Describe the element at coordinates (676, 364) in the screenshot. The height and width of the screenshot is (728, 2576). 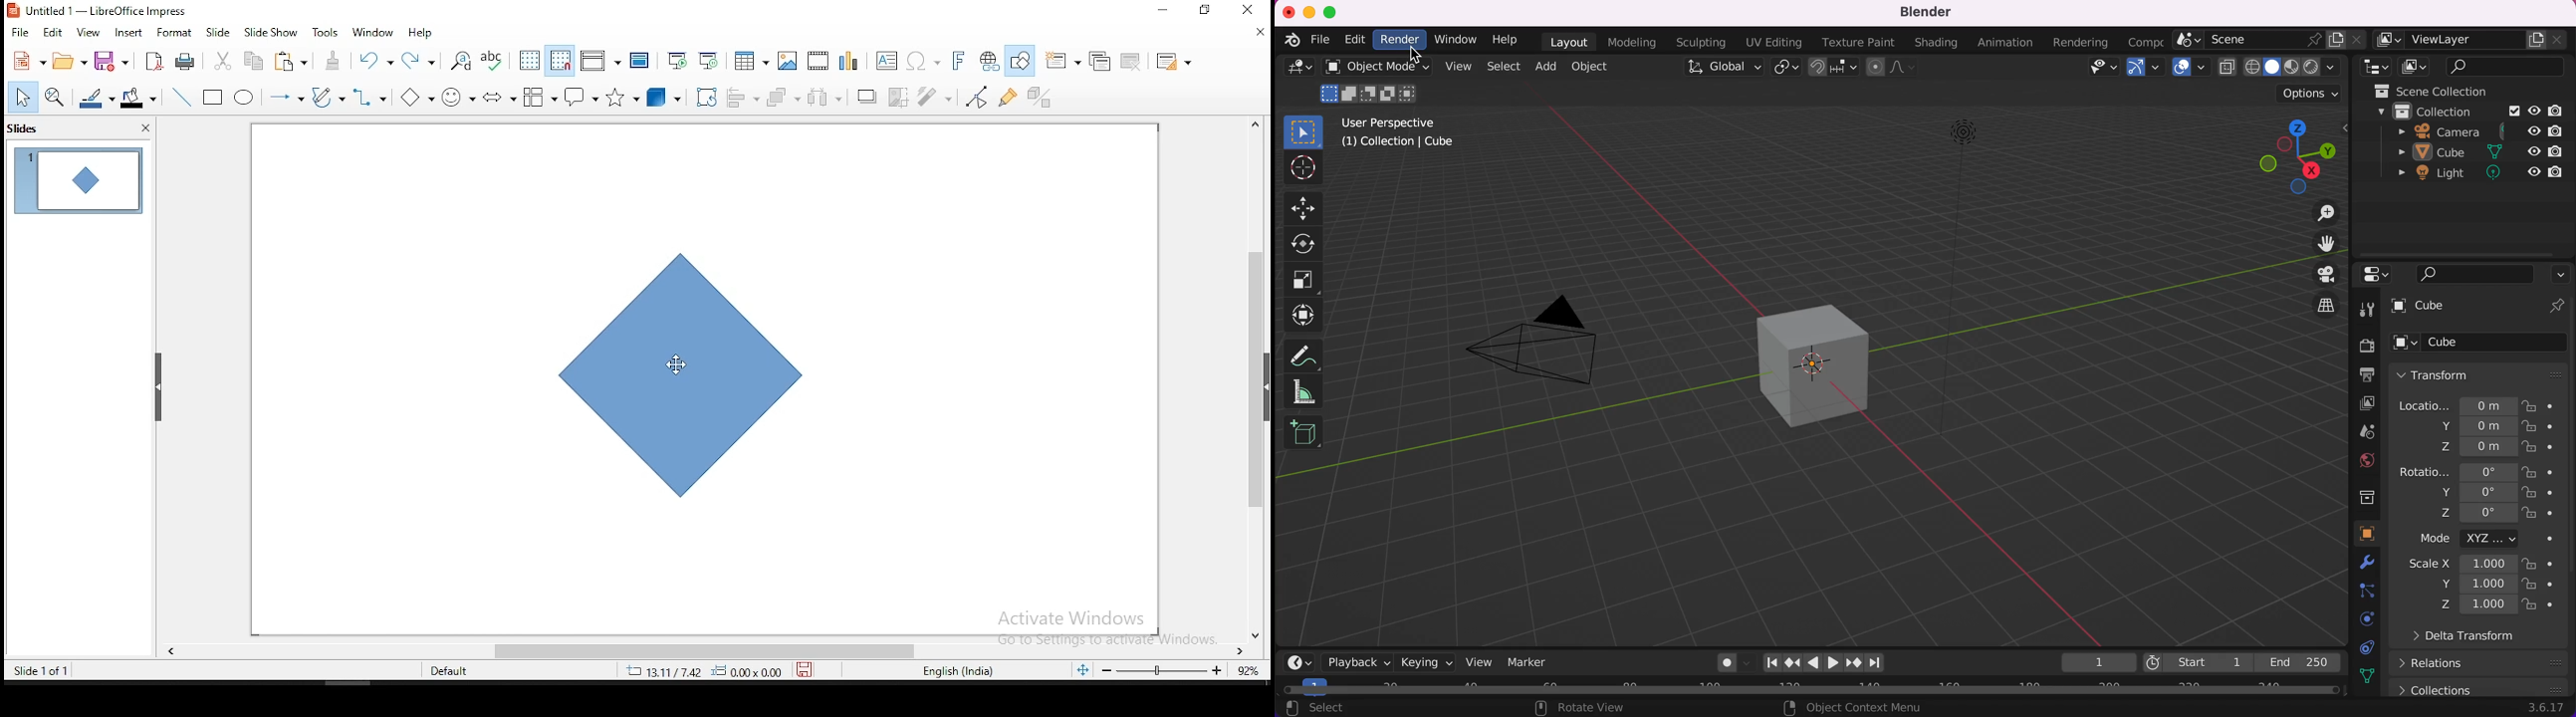
I see `Cursor` at that location.